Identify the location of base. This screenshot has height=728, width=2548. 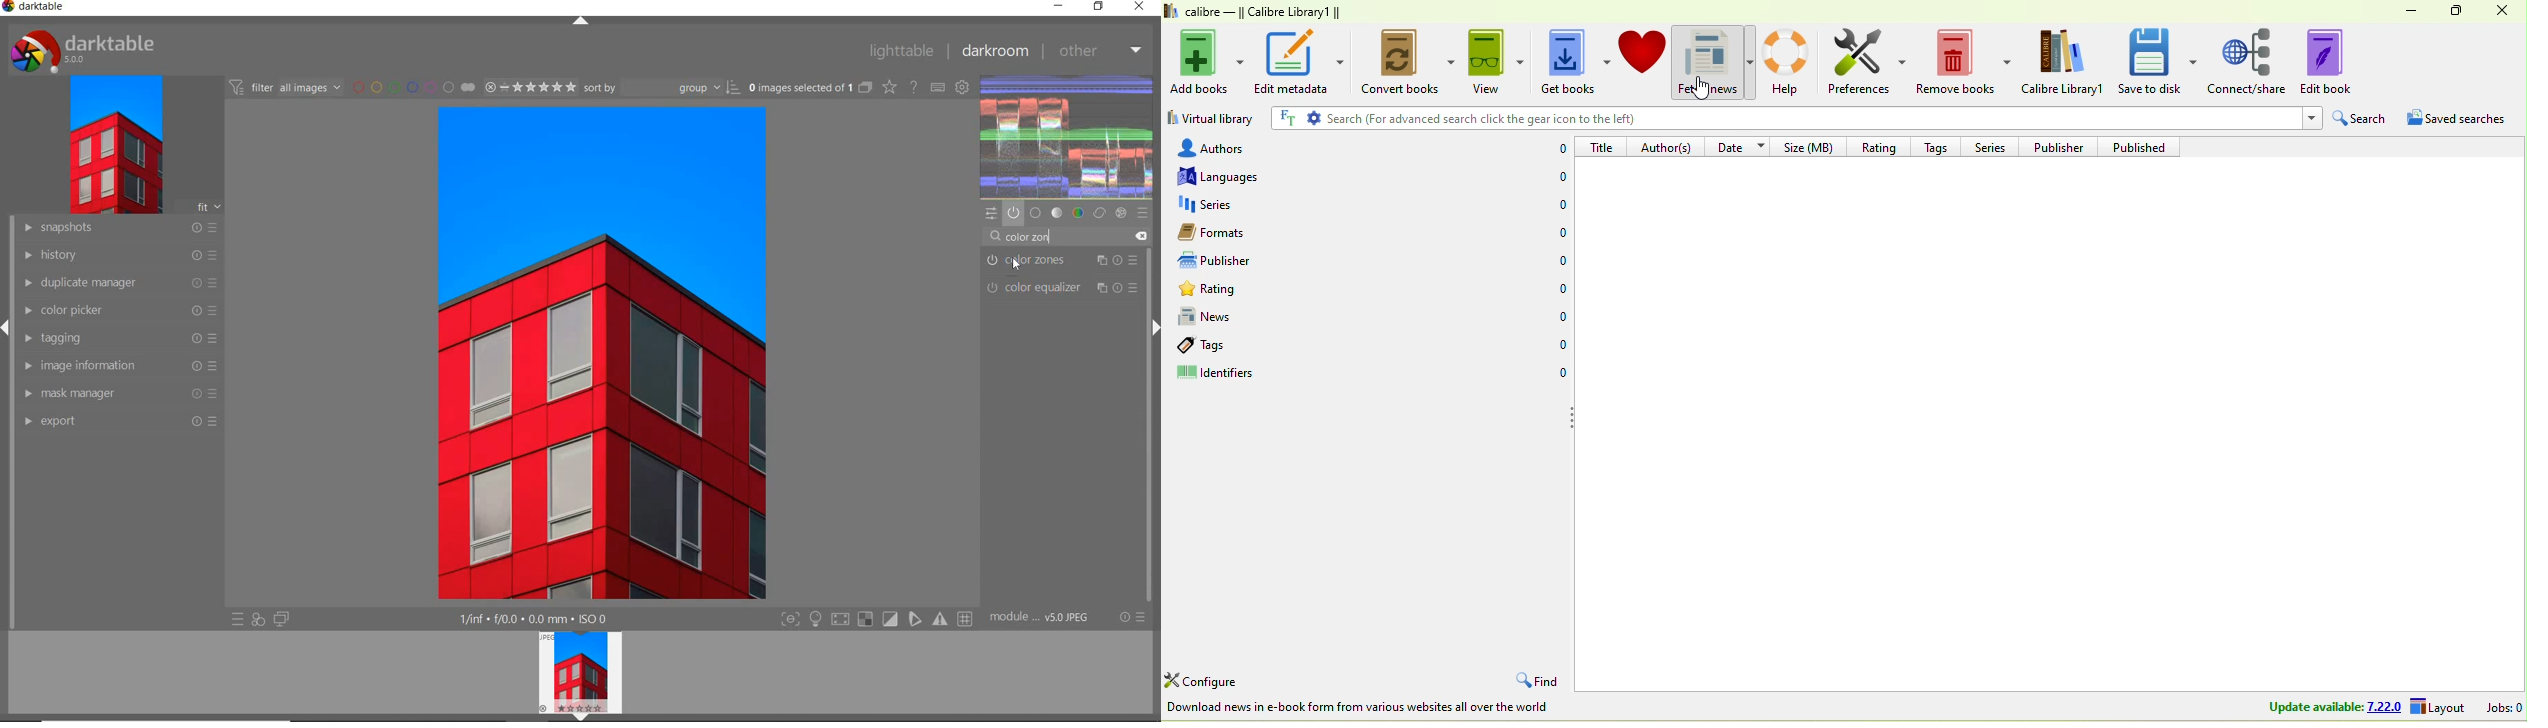
(1036, 212).